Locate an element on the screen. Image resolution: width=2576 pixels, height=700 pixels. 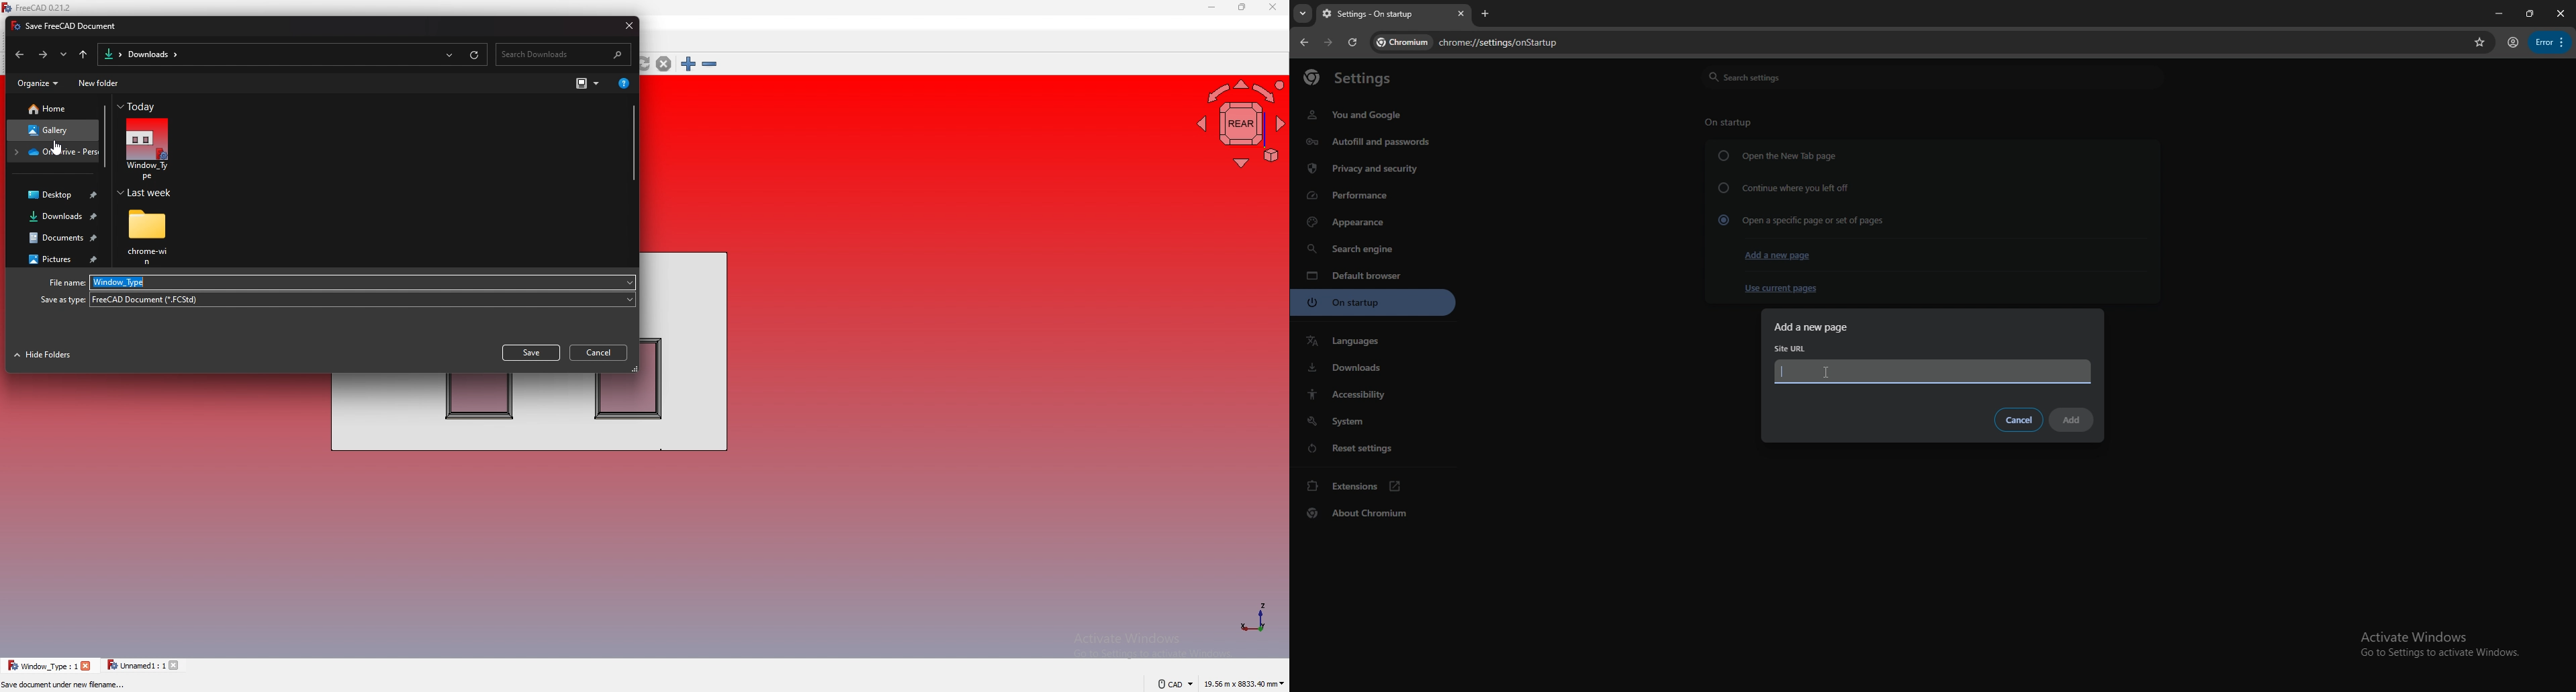
FreeCAD 0.21.2 is located at coordinates (40, 8).